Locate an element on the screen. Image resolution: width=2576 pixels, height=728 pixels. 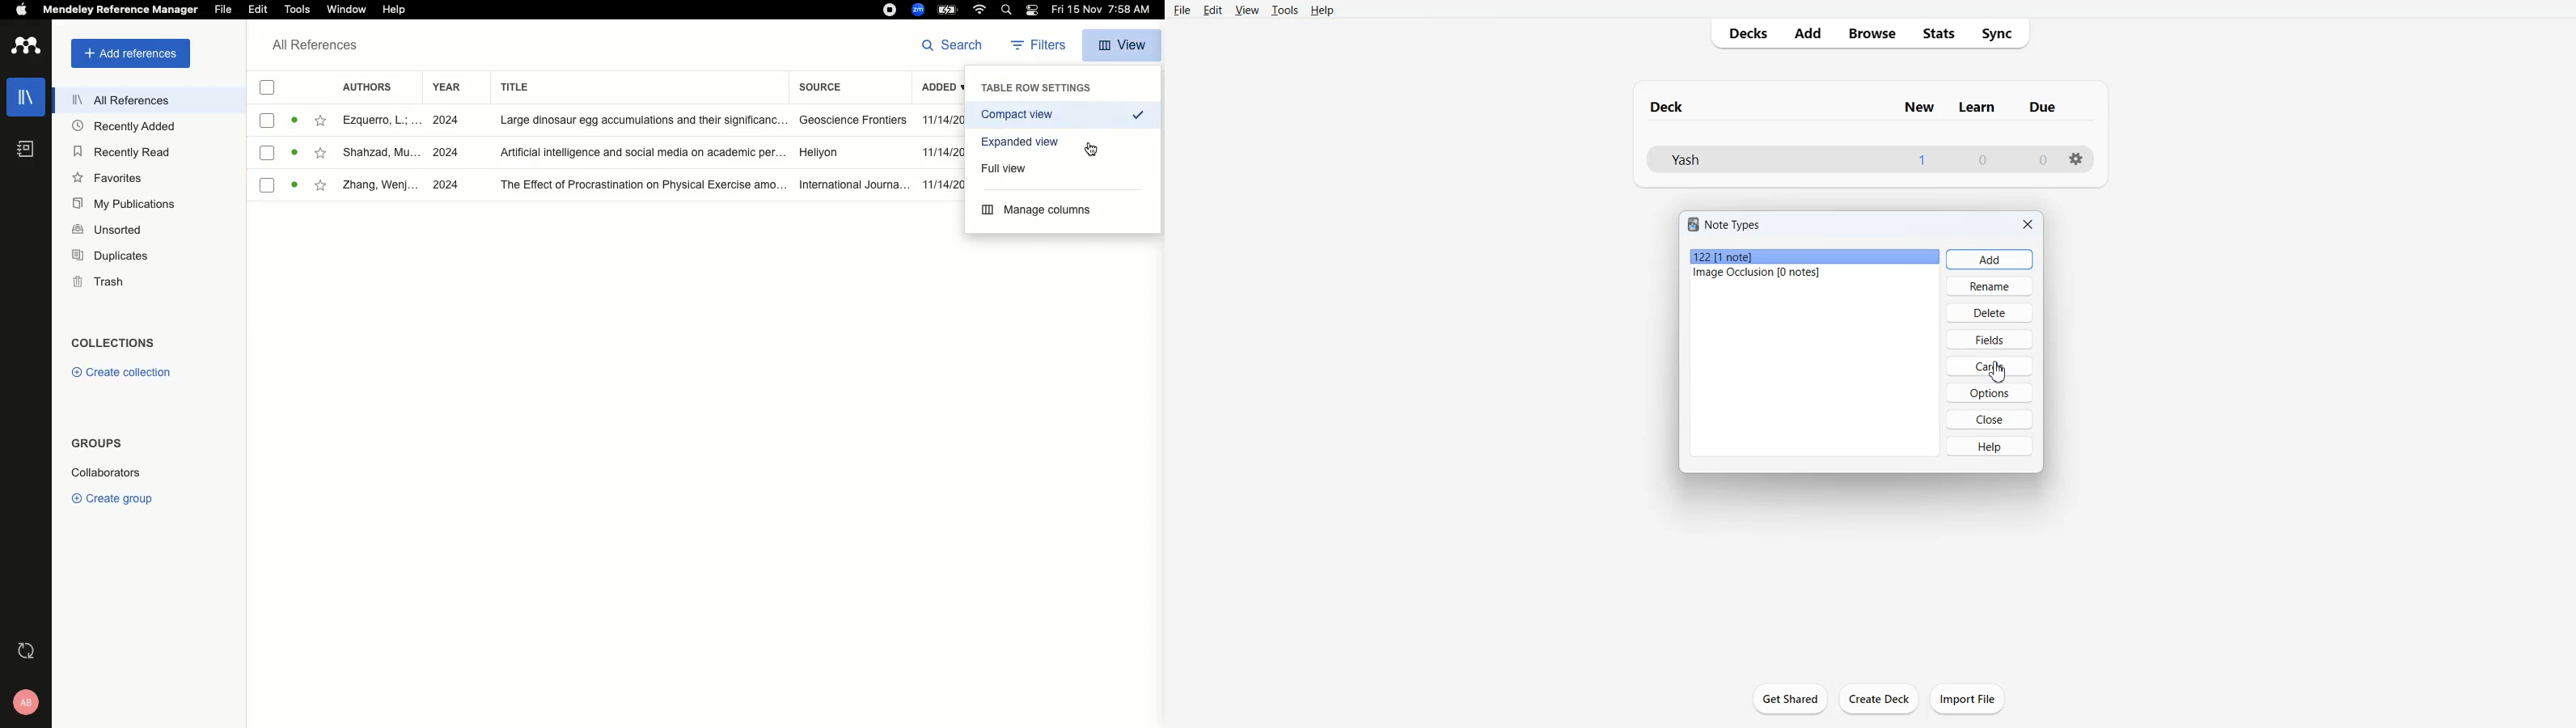
Added is located at coordinates (940, 90).